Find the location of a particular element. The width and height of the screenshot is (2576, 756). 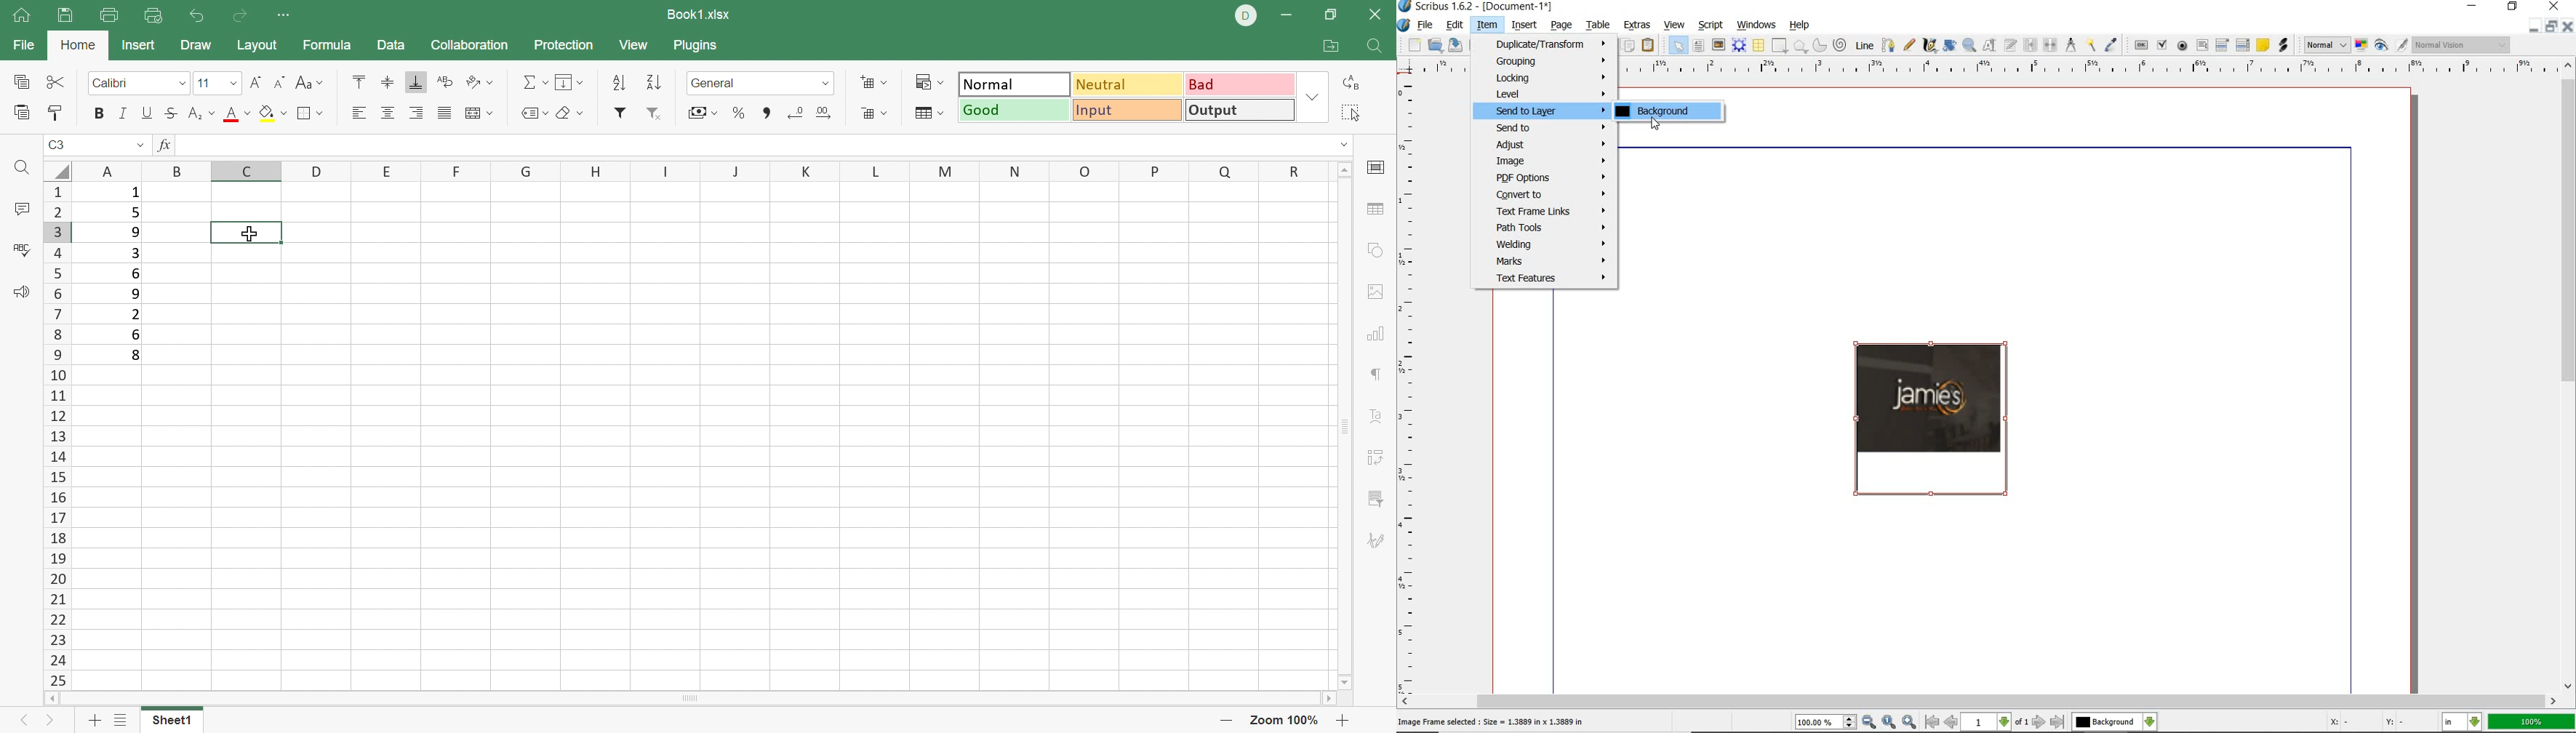

Text art settings is located at coordinates (1380, 417).